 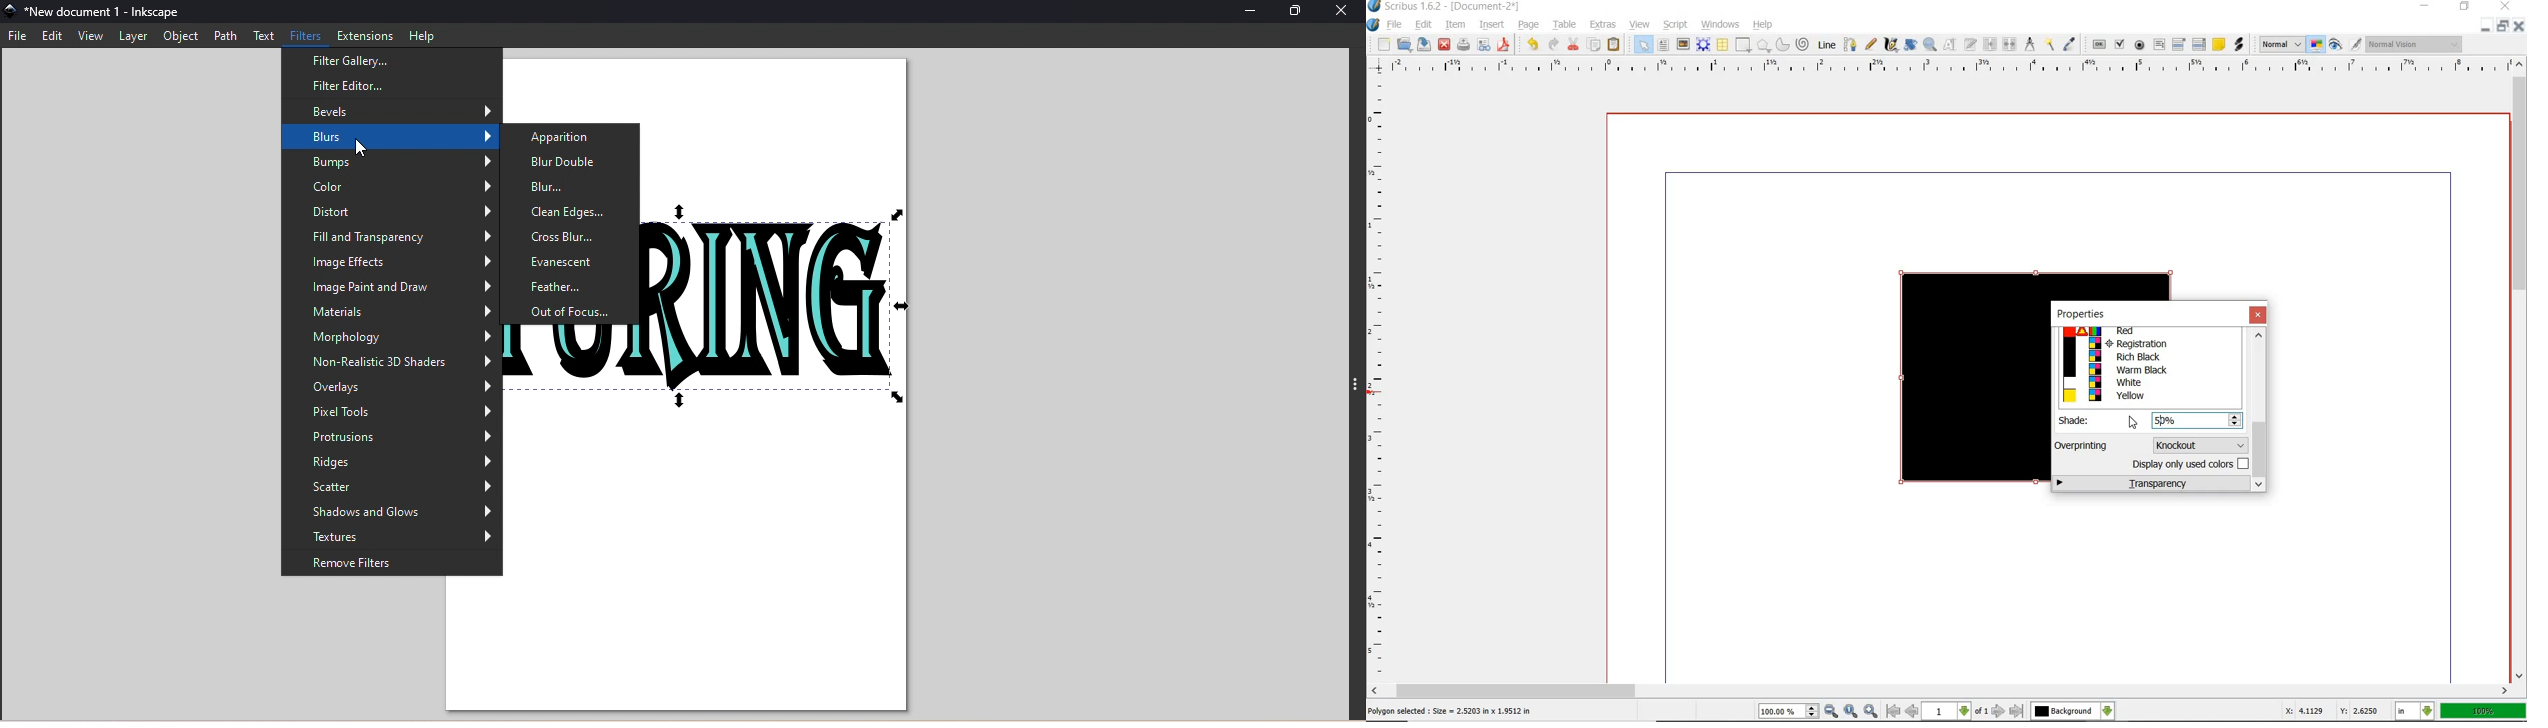 I want to click on Extensions, so click(x=364, y=34).